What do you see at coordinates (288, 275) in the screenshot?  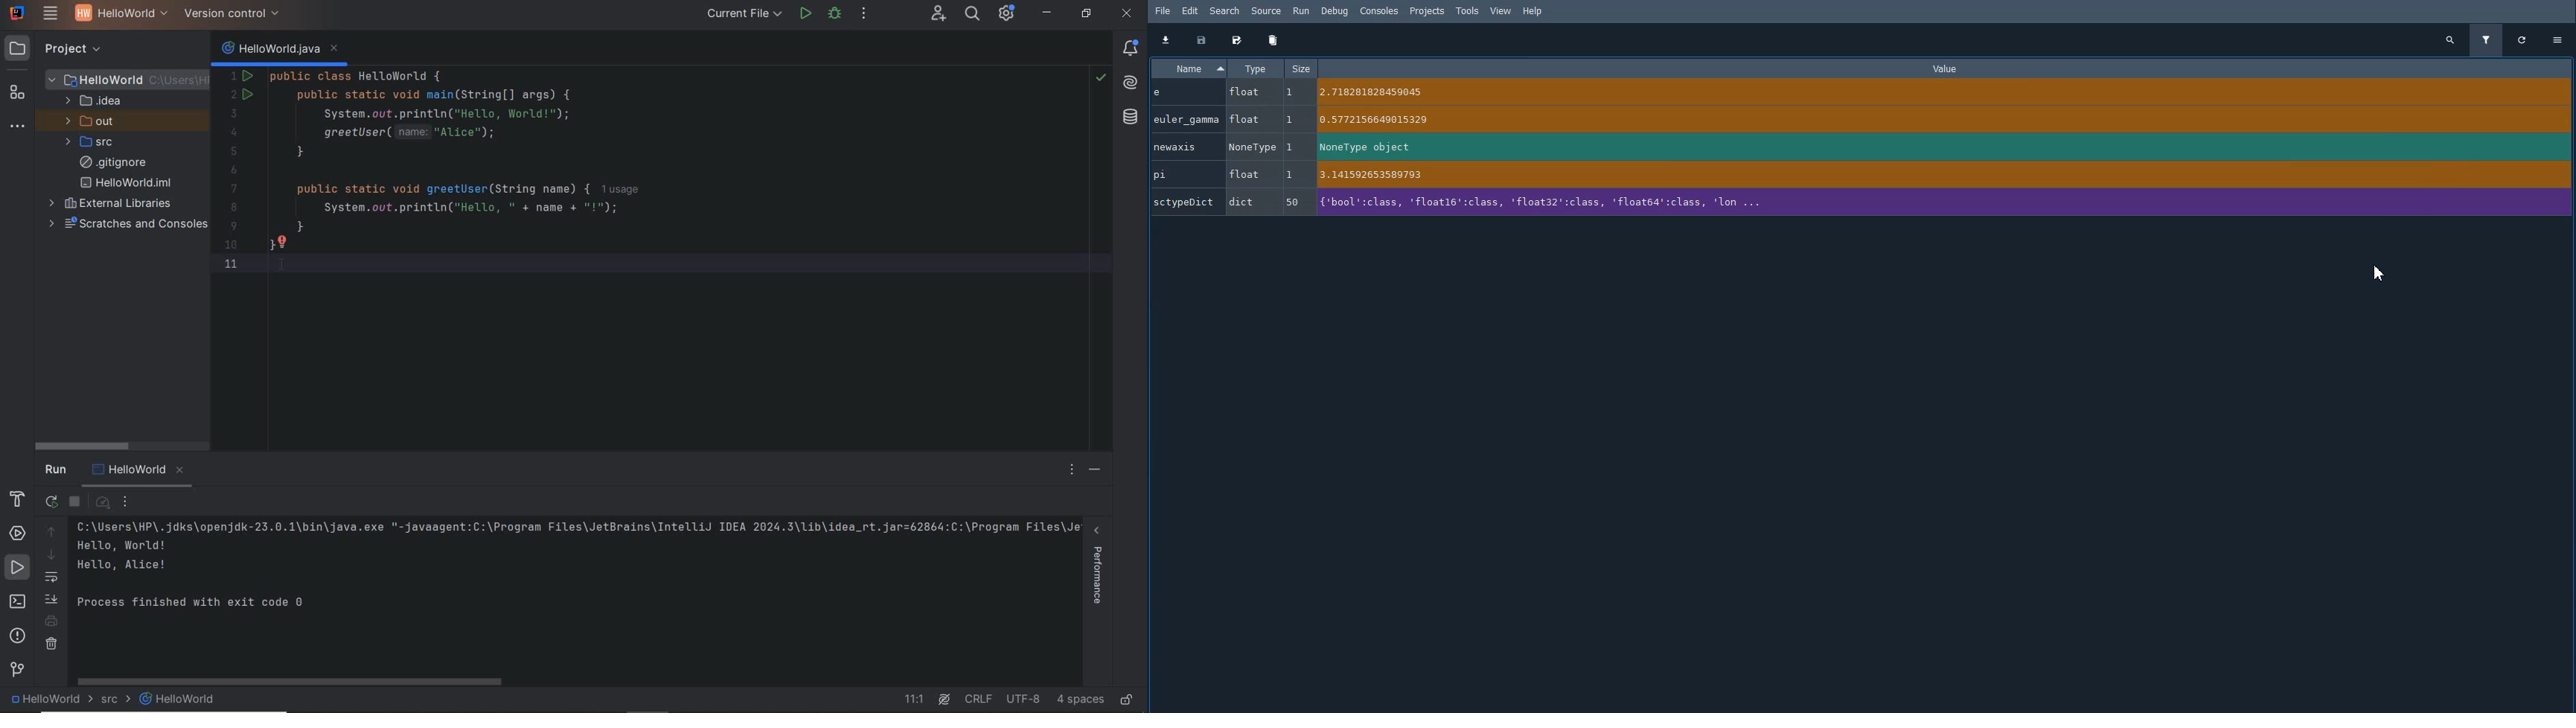 I see `I-beam cursor` at bounding box center [288, 275].